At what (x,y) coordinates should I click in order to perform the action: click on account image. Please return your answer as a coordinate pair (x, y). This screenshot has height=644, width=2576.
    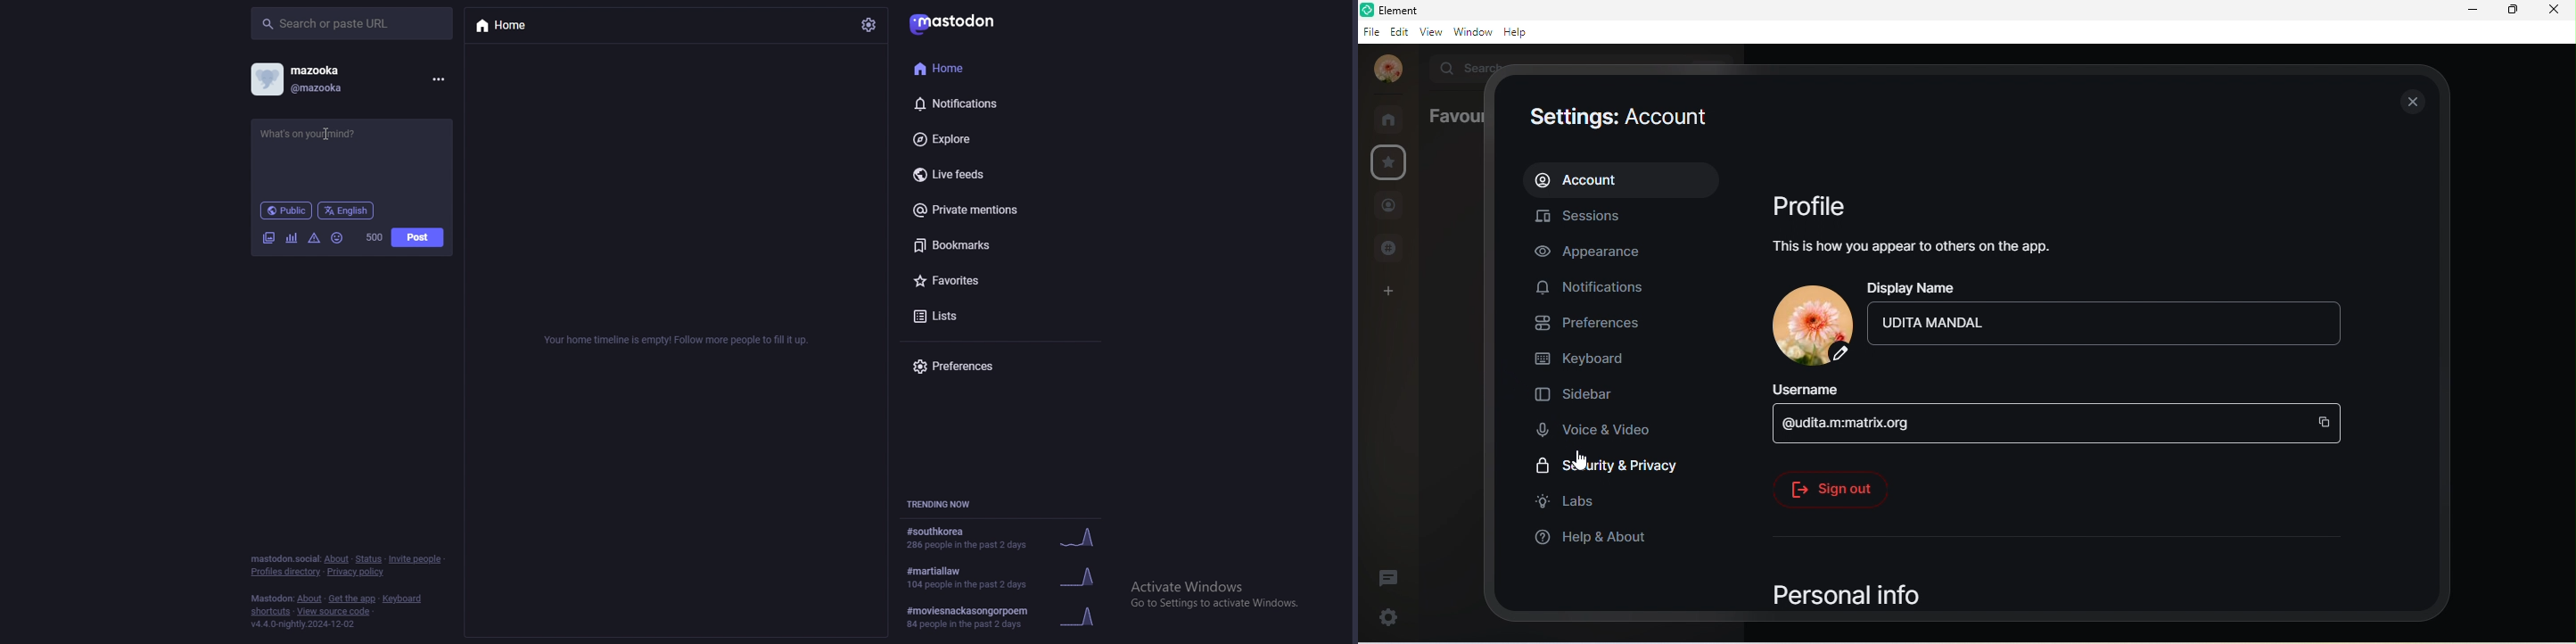
    Looking at the image, I should click on (1810, 324).